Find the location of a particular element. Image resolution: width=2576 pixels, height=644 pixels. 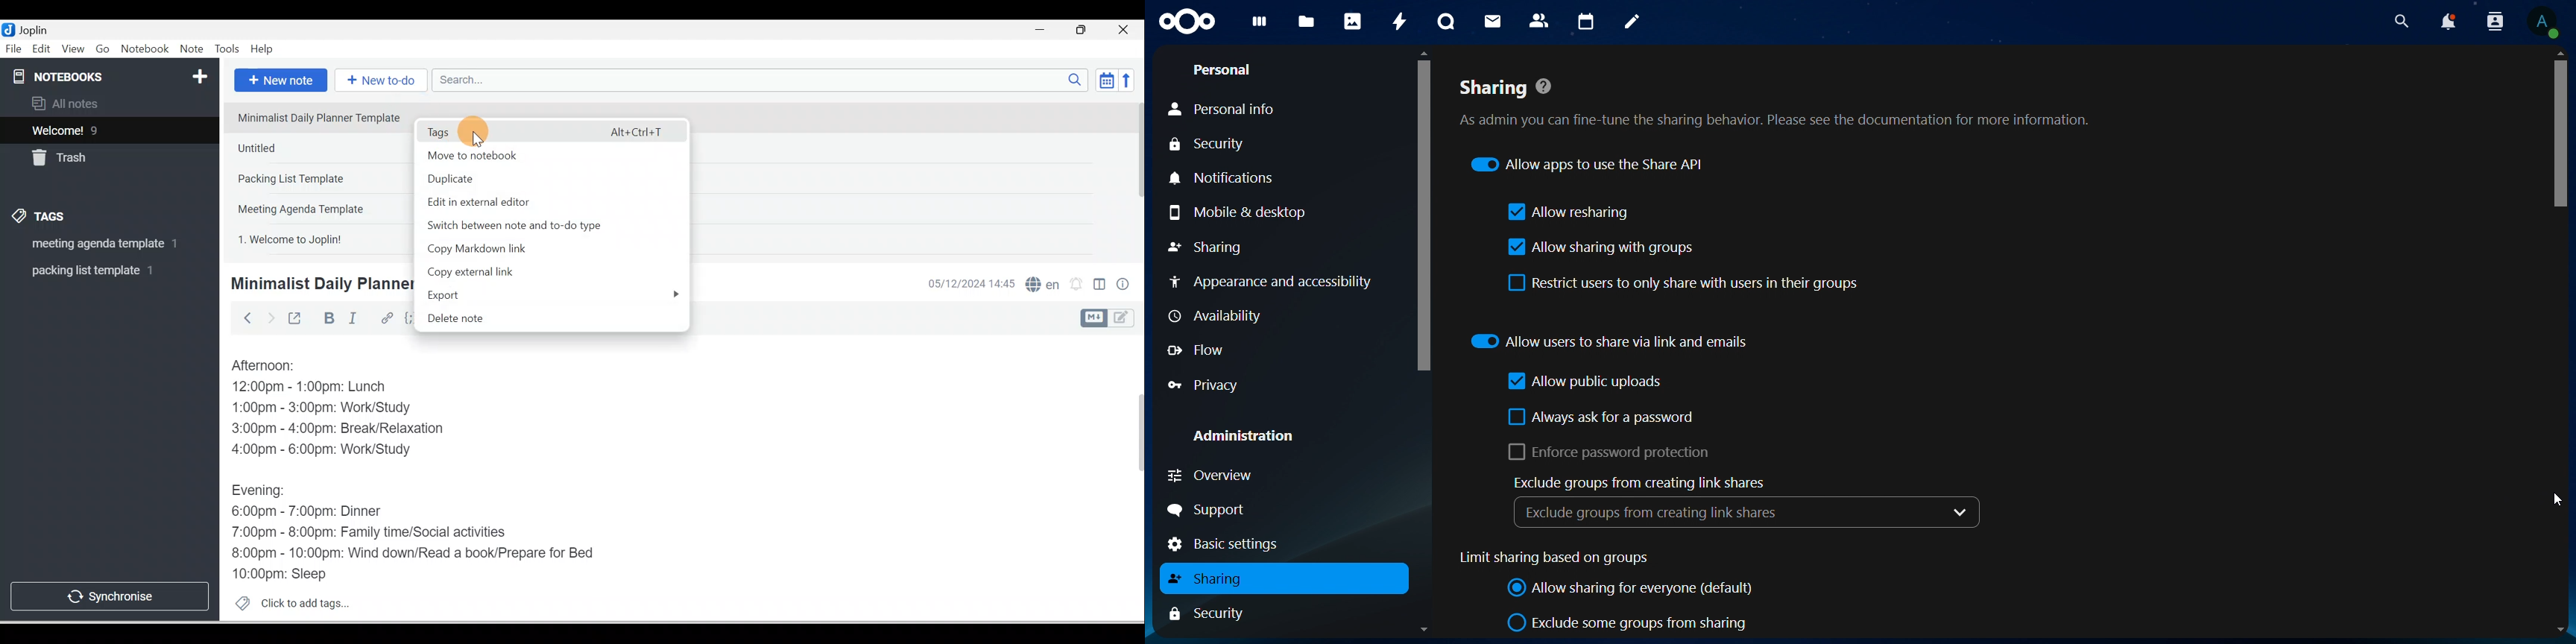

New to-do is located at coordinates (378, 81).